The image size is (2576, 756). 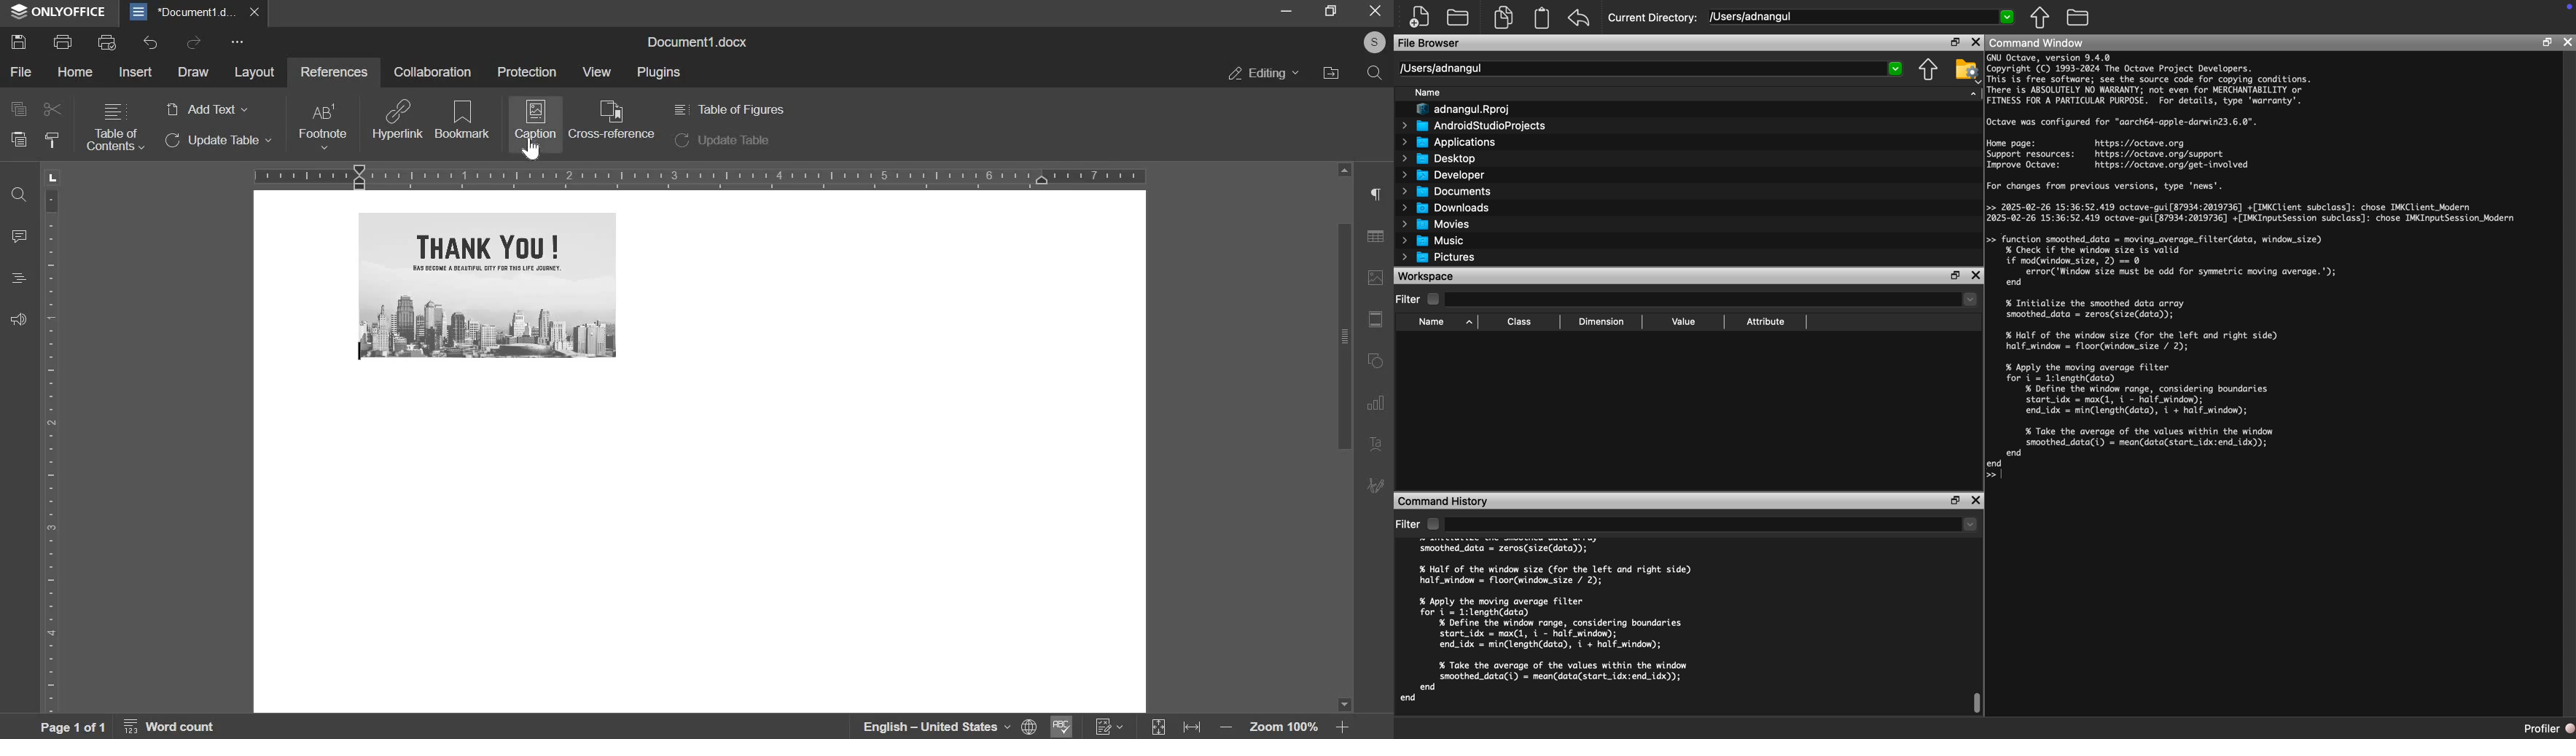 What do you see at coordinates (219, 141) in the screenshot?
I see `update table` at bounding box center [219, 141].